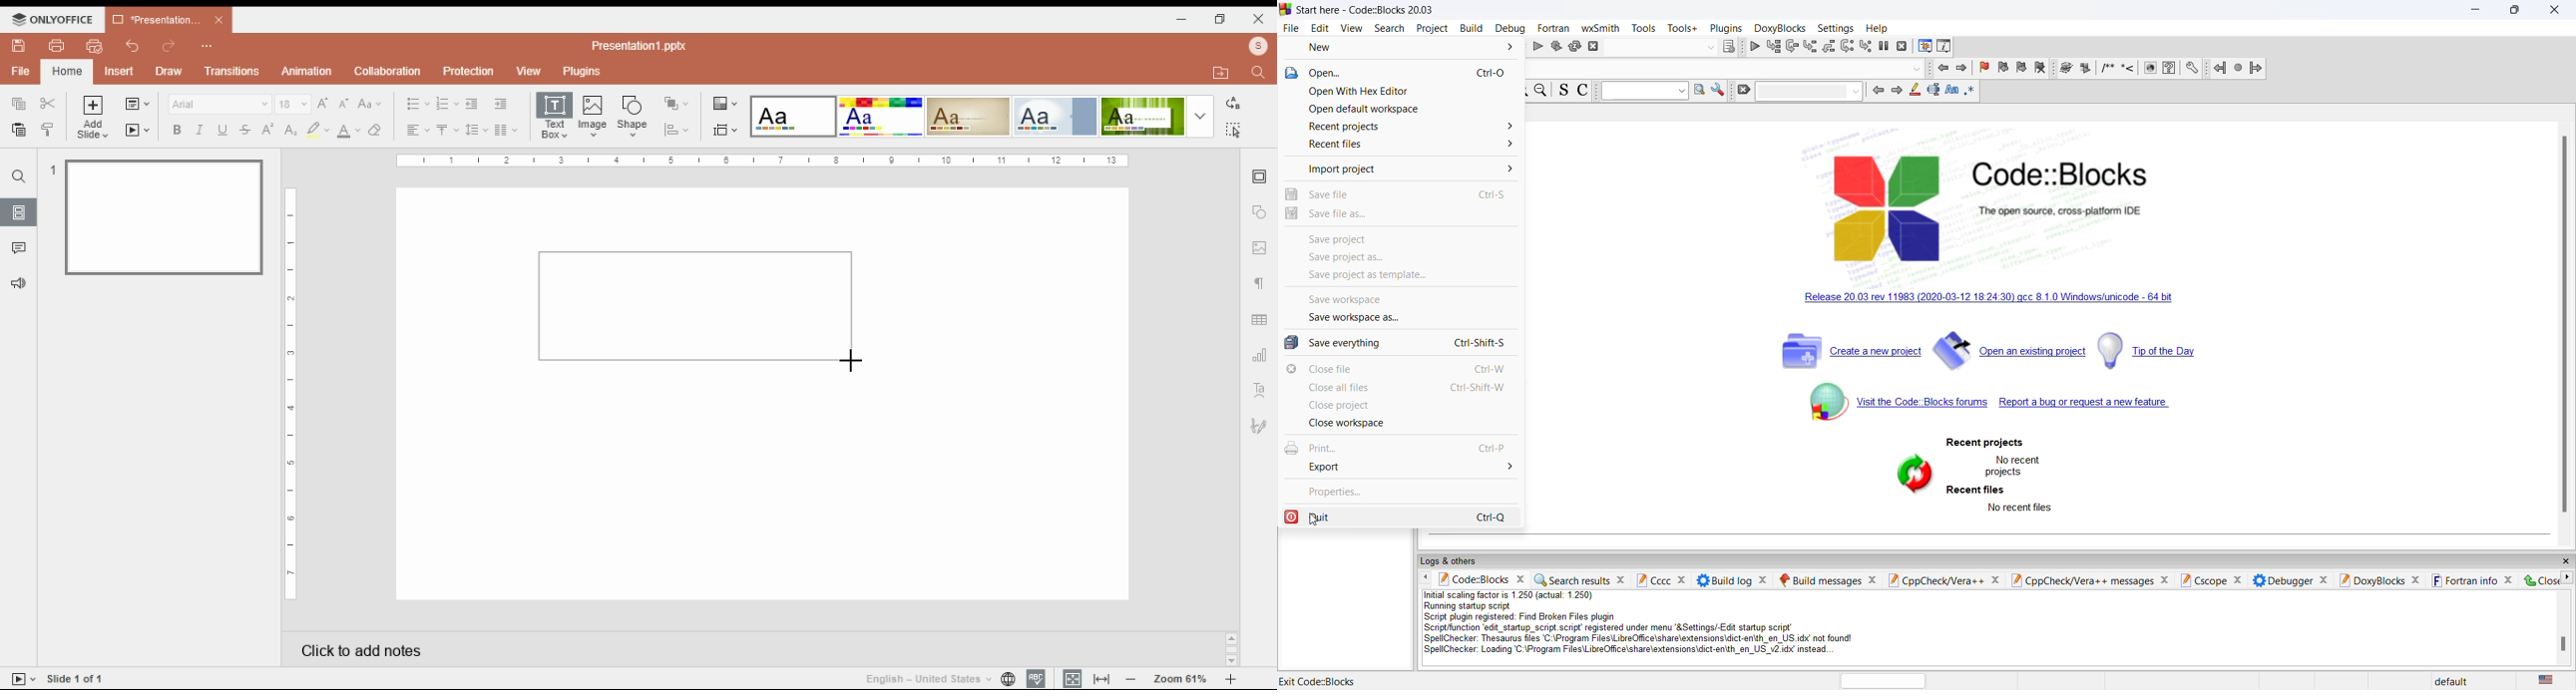 This screenshot has width=2576, height=700. Describe the element at coordinates (1291, 195) in the screenshot. I see `save icon` at that location.